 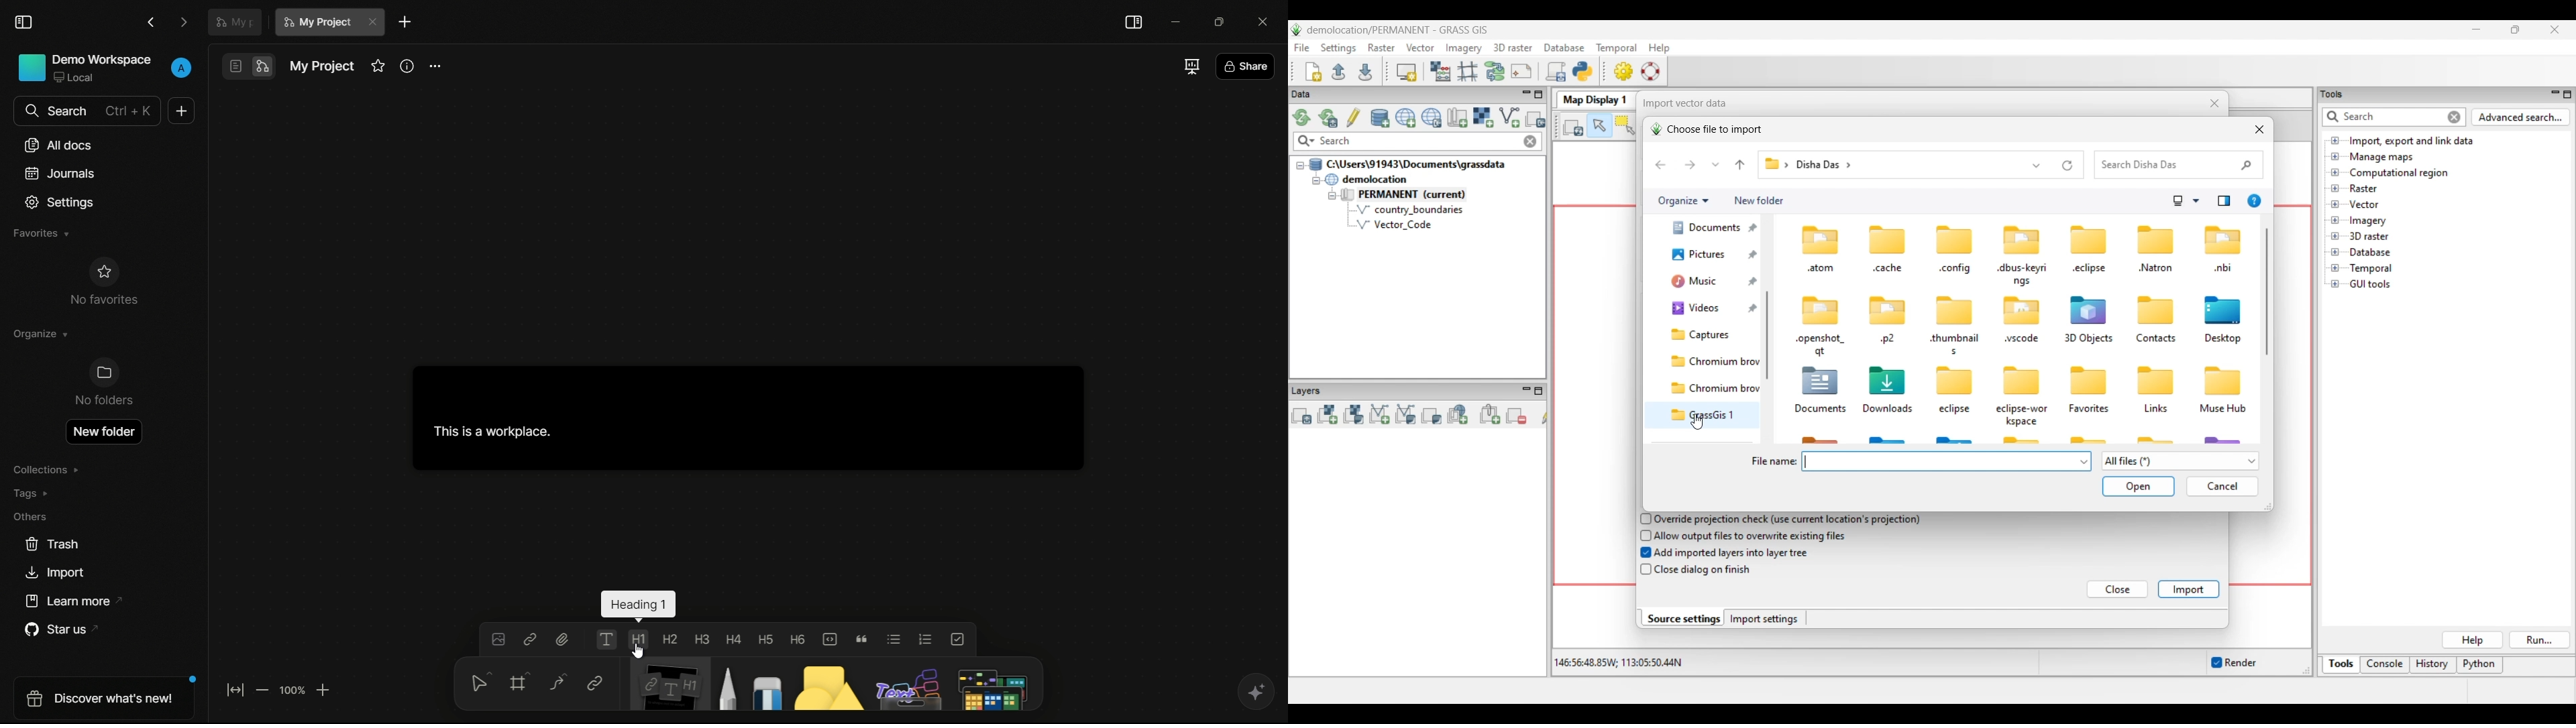 I want to click on text, so click(x=607, y=639).